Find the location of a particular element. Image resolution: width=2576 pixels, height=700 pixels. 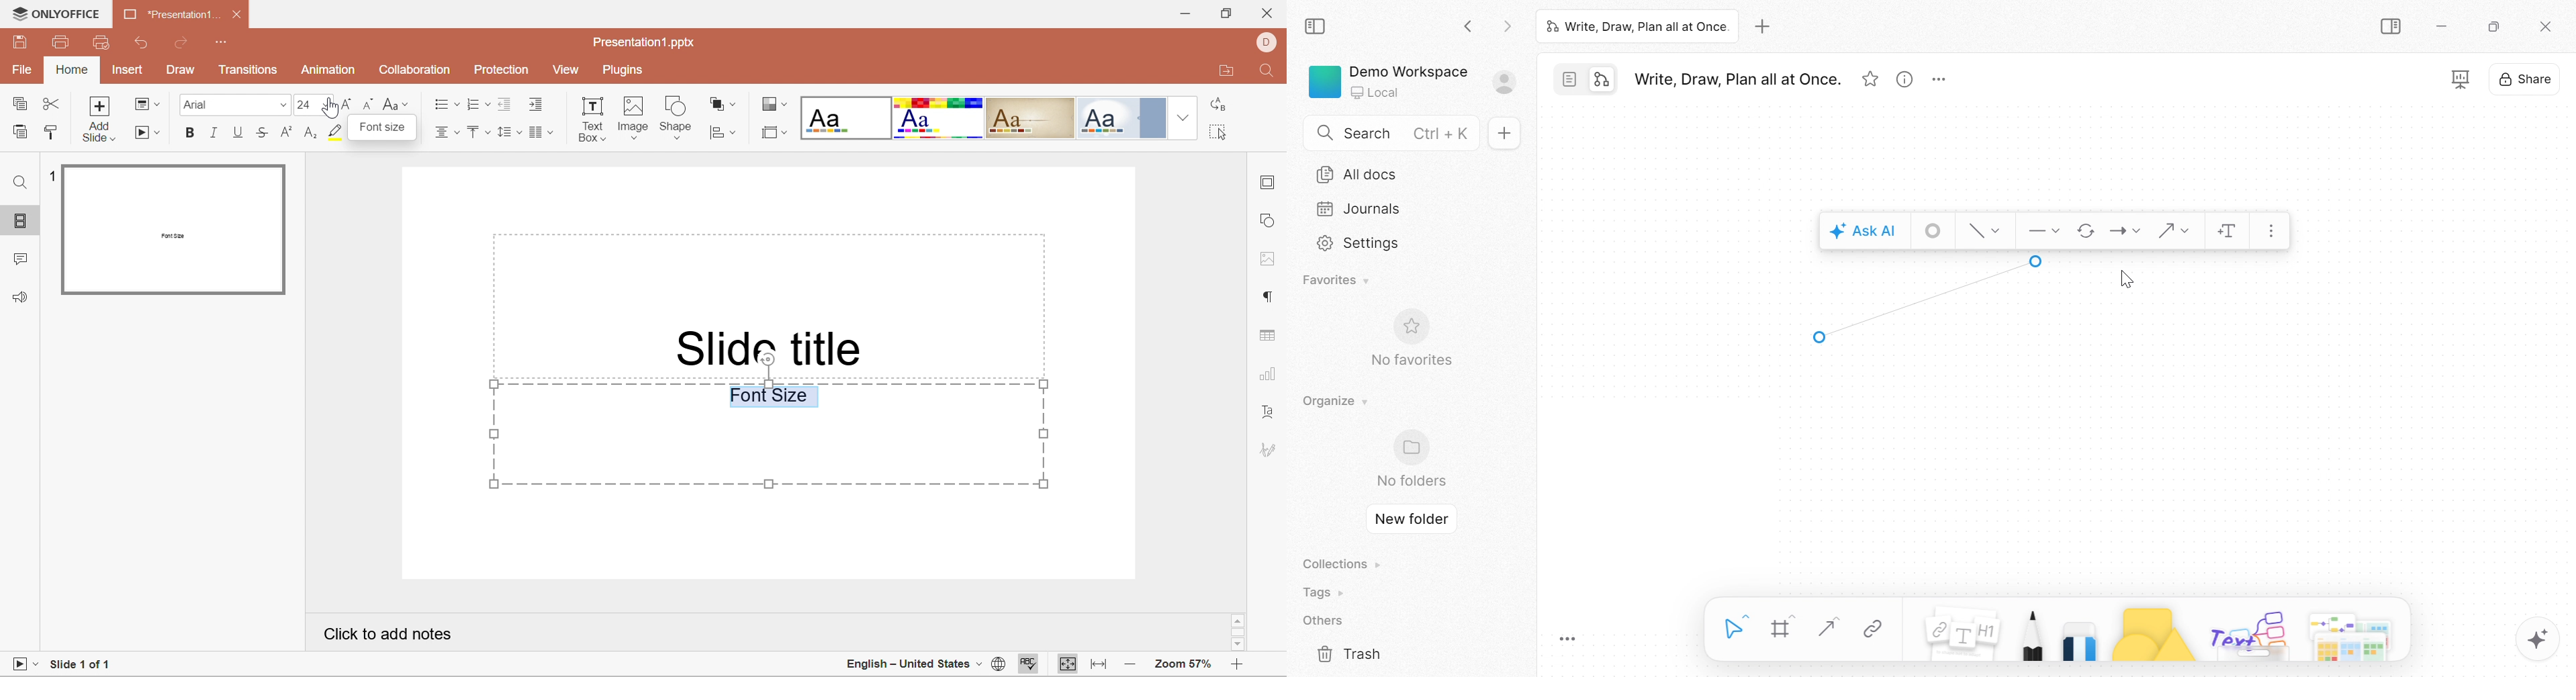

Italic is located at coordinates (214, 133).